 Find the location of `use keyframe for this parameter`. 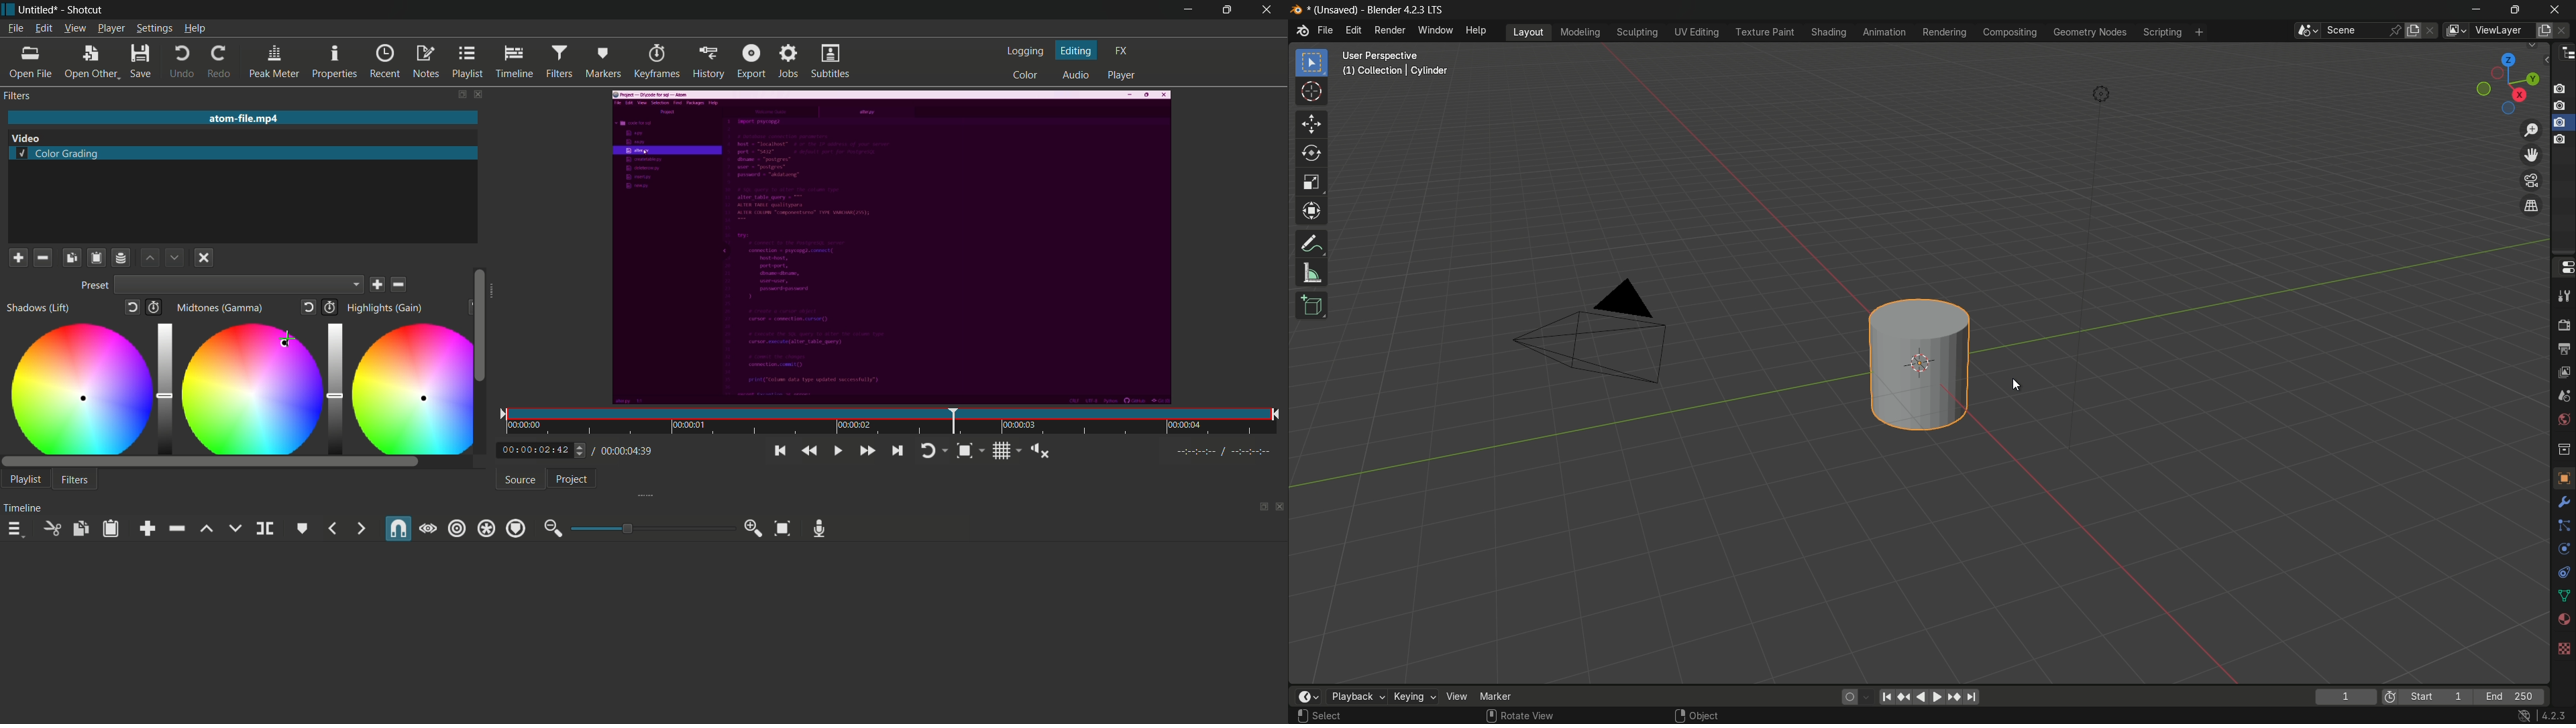

use keyframe for this parameter is located at coordinates (158, 308).